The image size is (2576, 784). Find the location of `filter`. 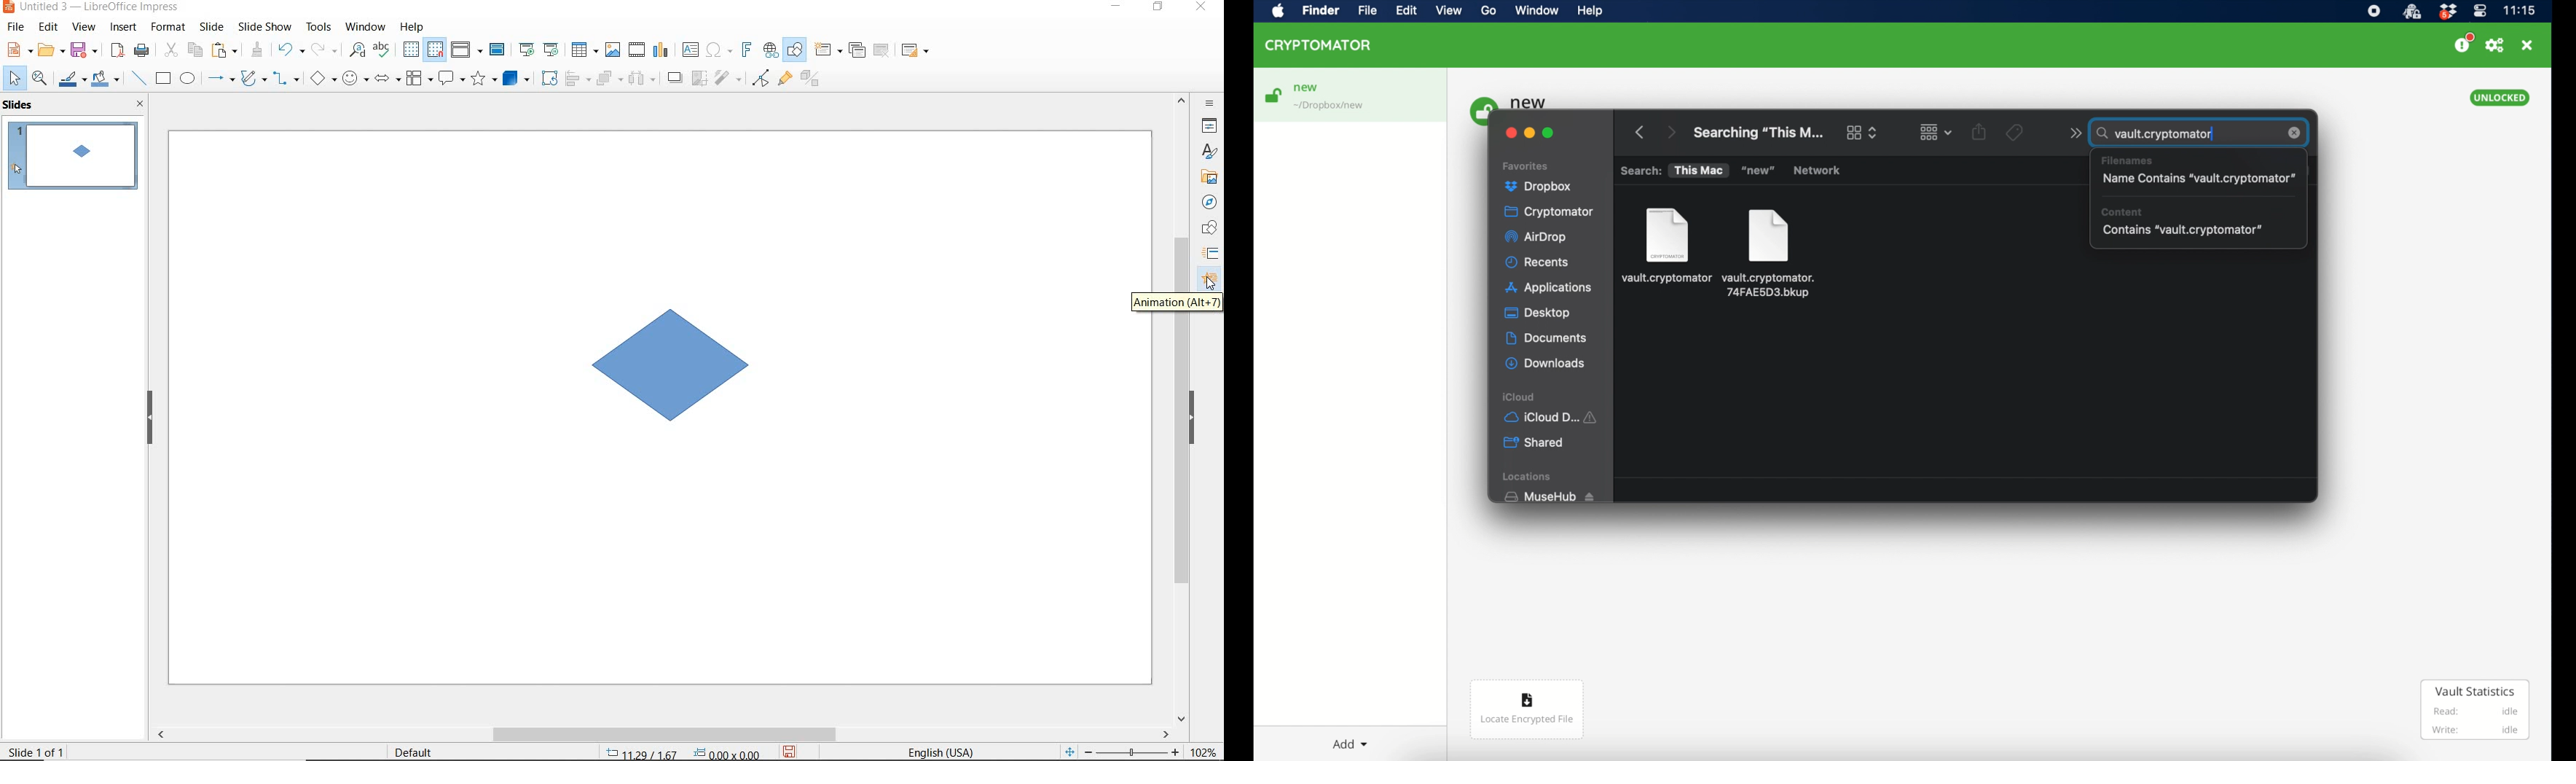

filter is located at coordinates (727, 79).